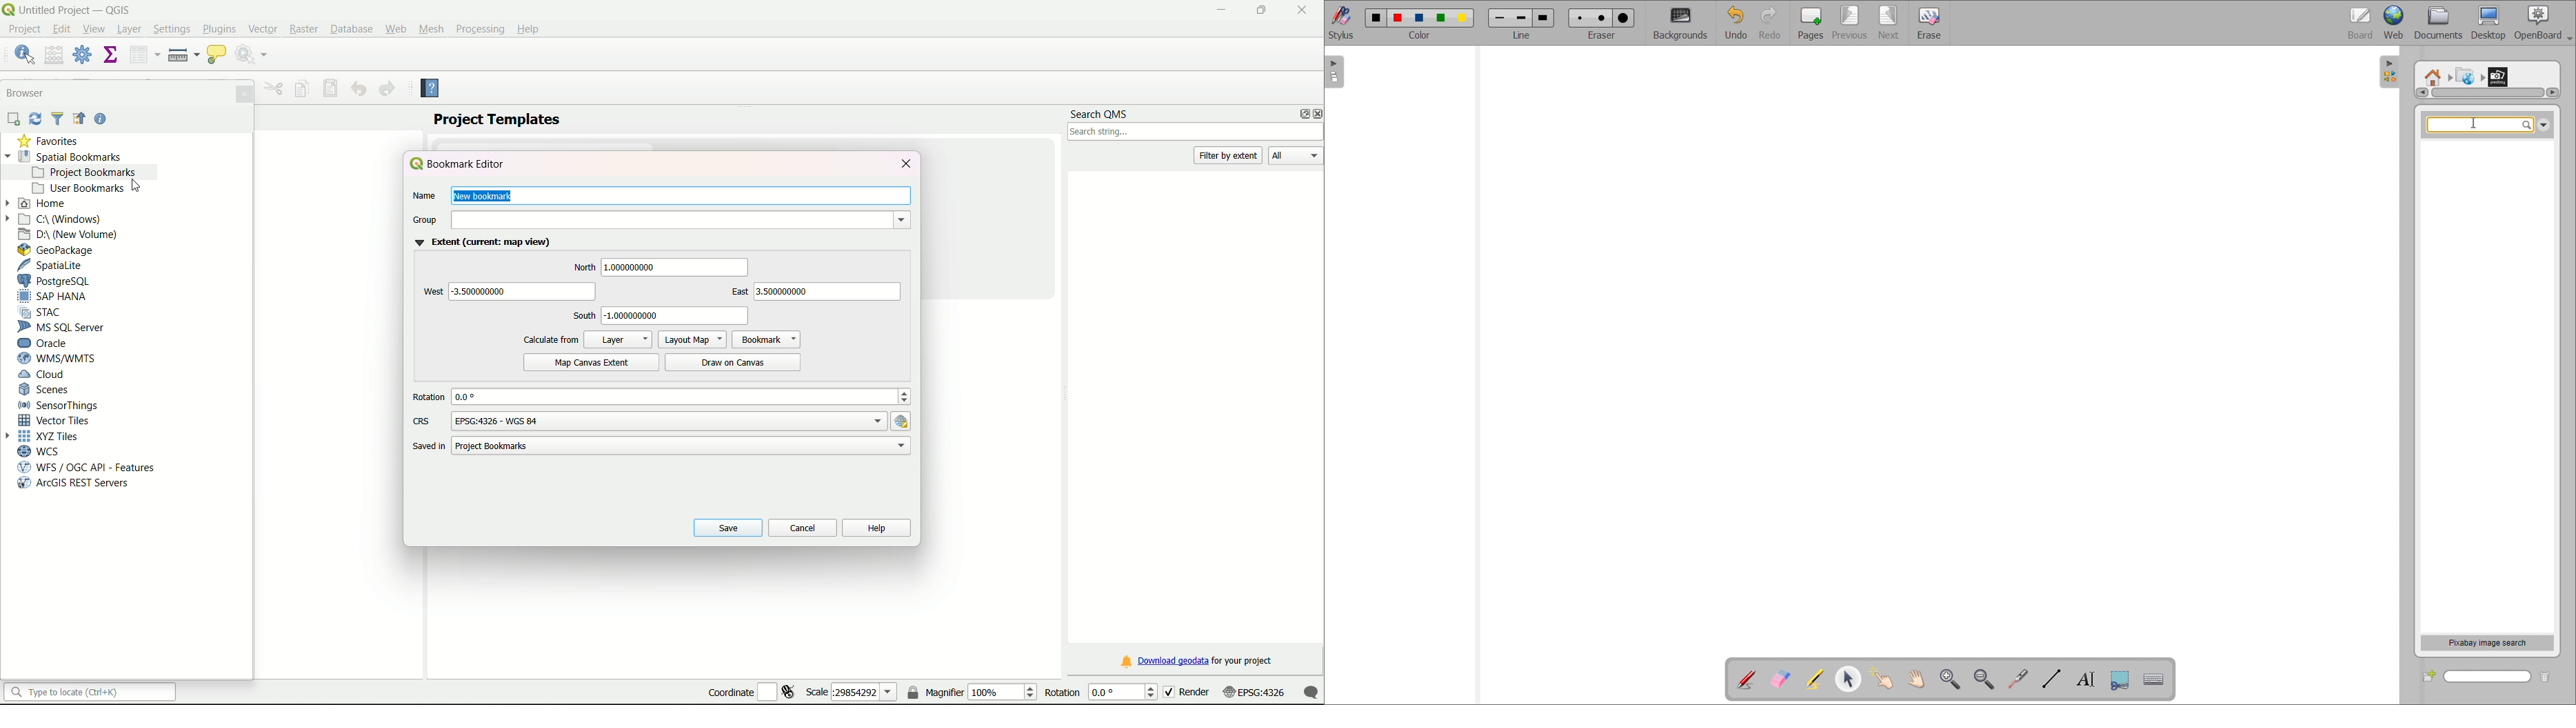 The image size is (2576, 728). Describe the element at coordinates (1950, 678) in the screenshot. I see `zoom in` at that location.